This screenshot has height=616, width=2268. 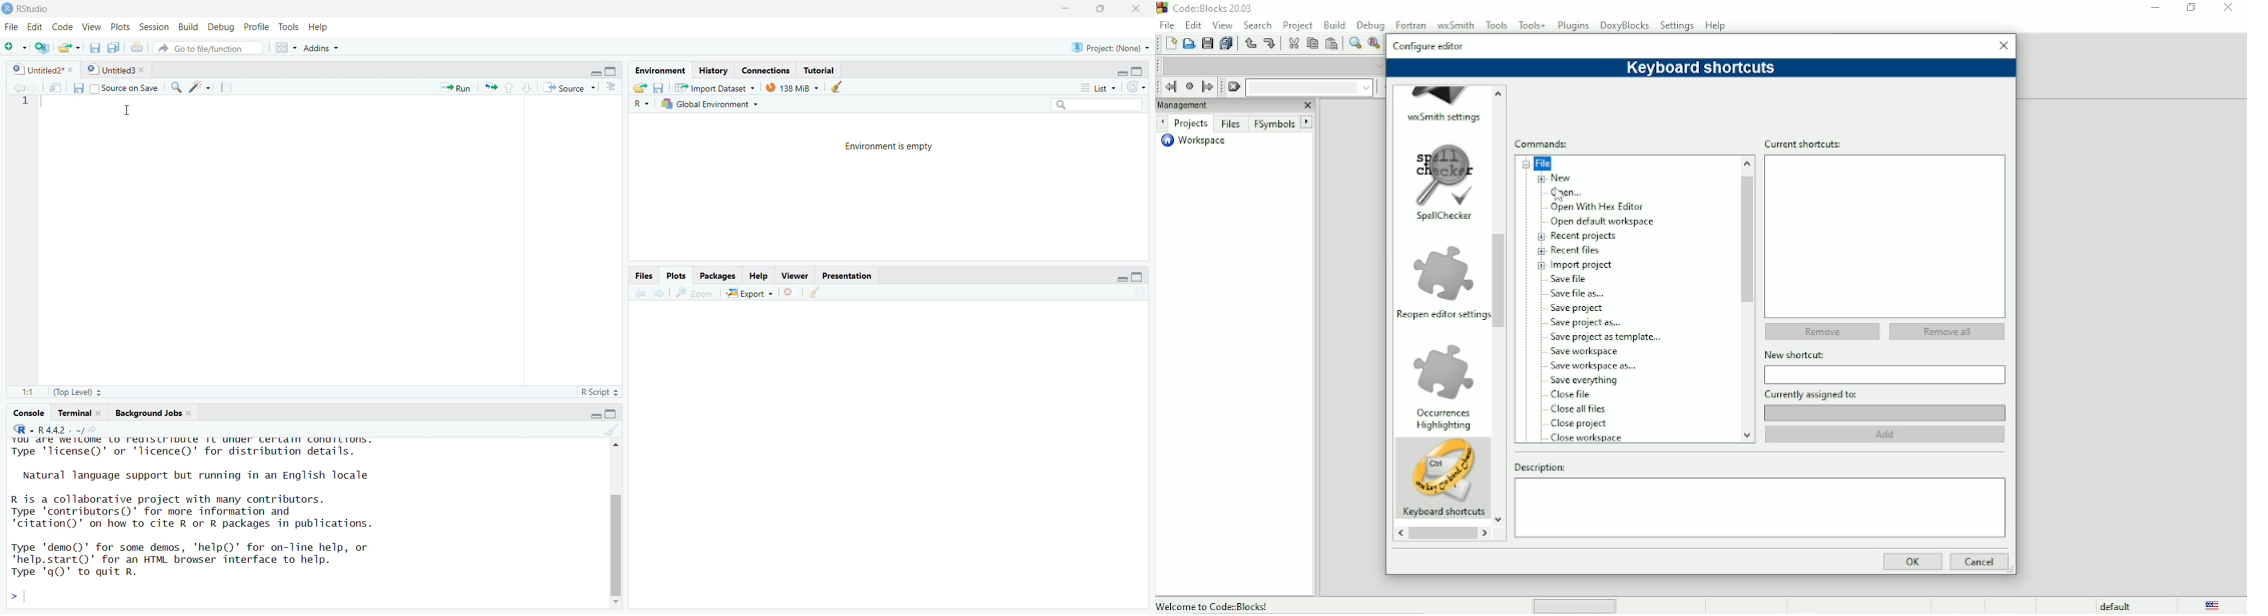 What do you see at coordinates (257, 26) in the screenshot?
I see `Profile` at bounding box center [257, 26].